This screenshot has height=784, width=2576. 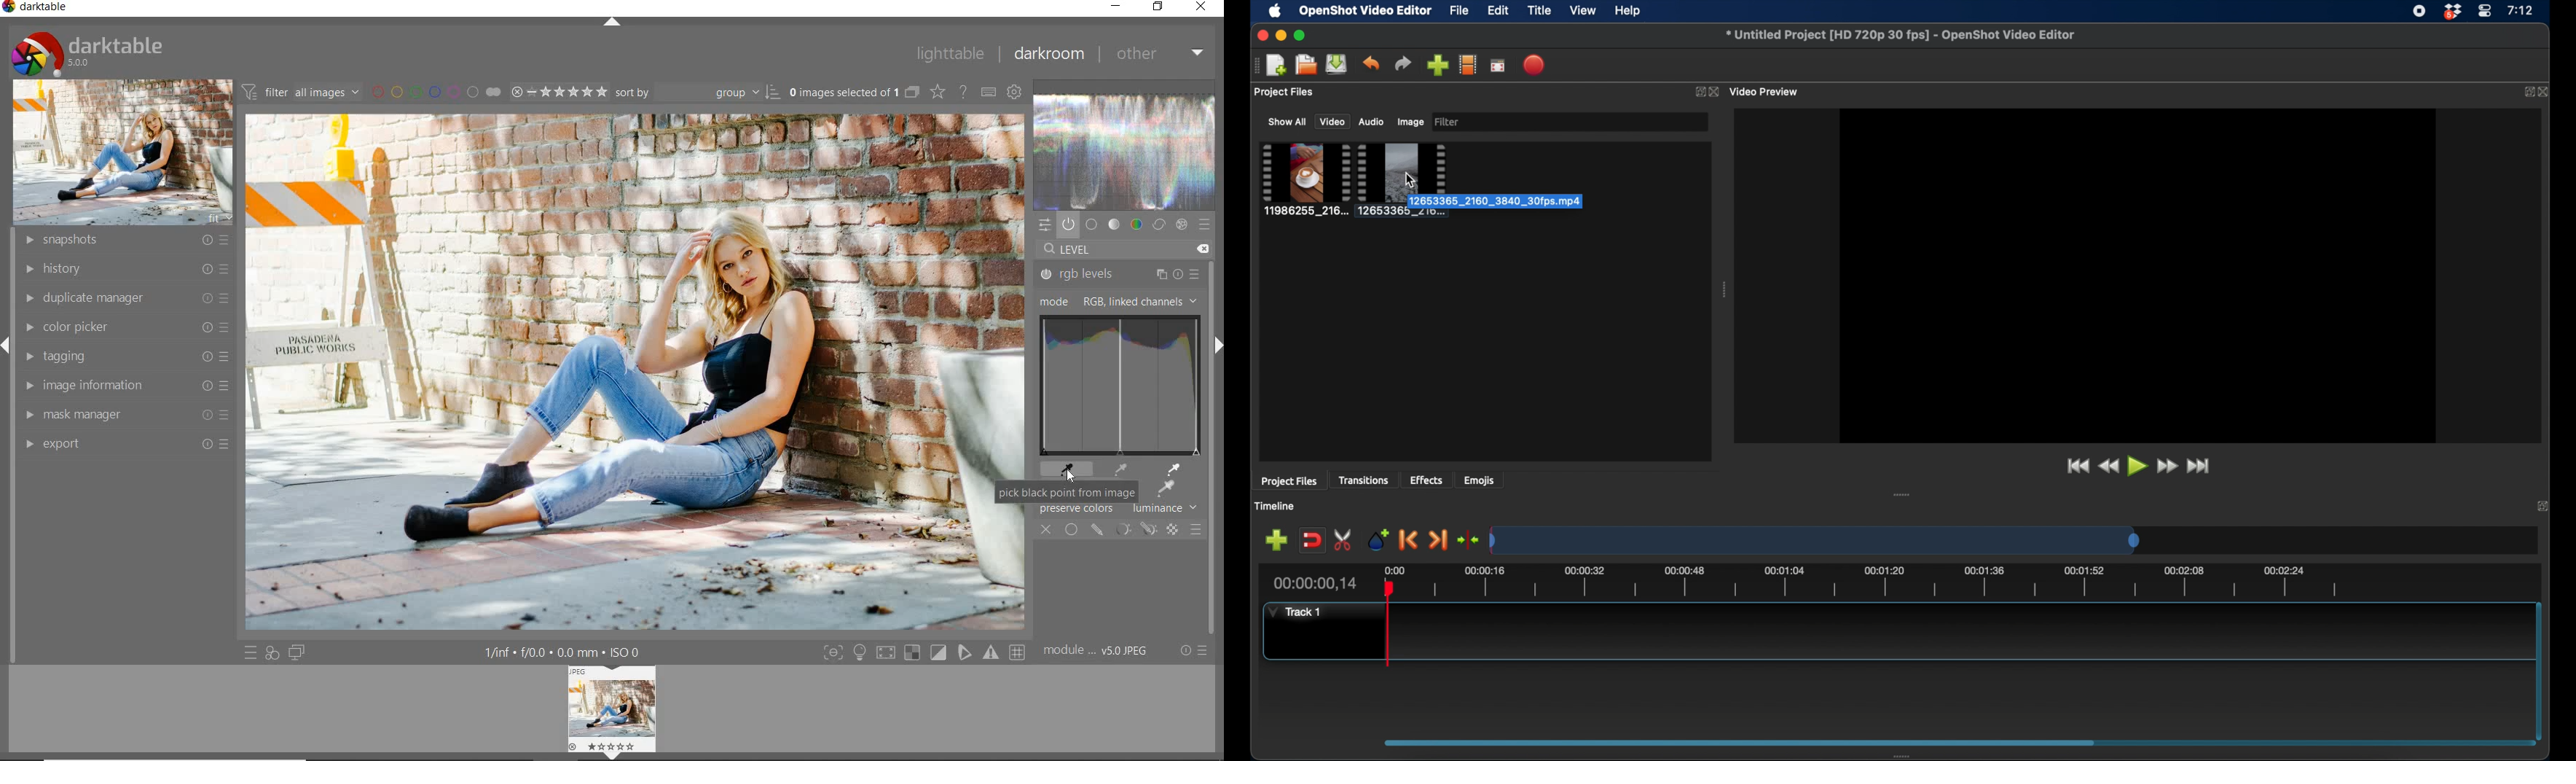 What do you see at coordinates (1076, 508) in the screenshot?
I see `preserve colors` at bounding box center [1076, 508].